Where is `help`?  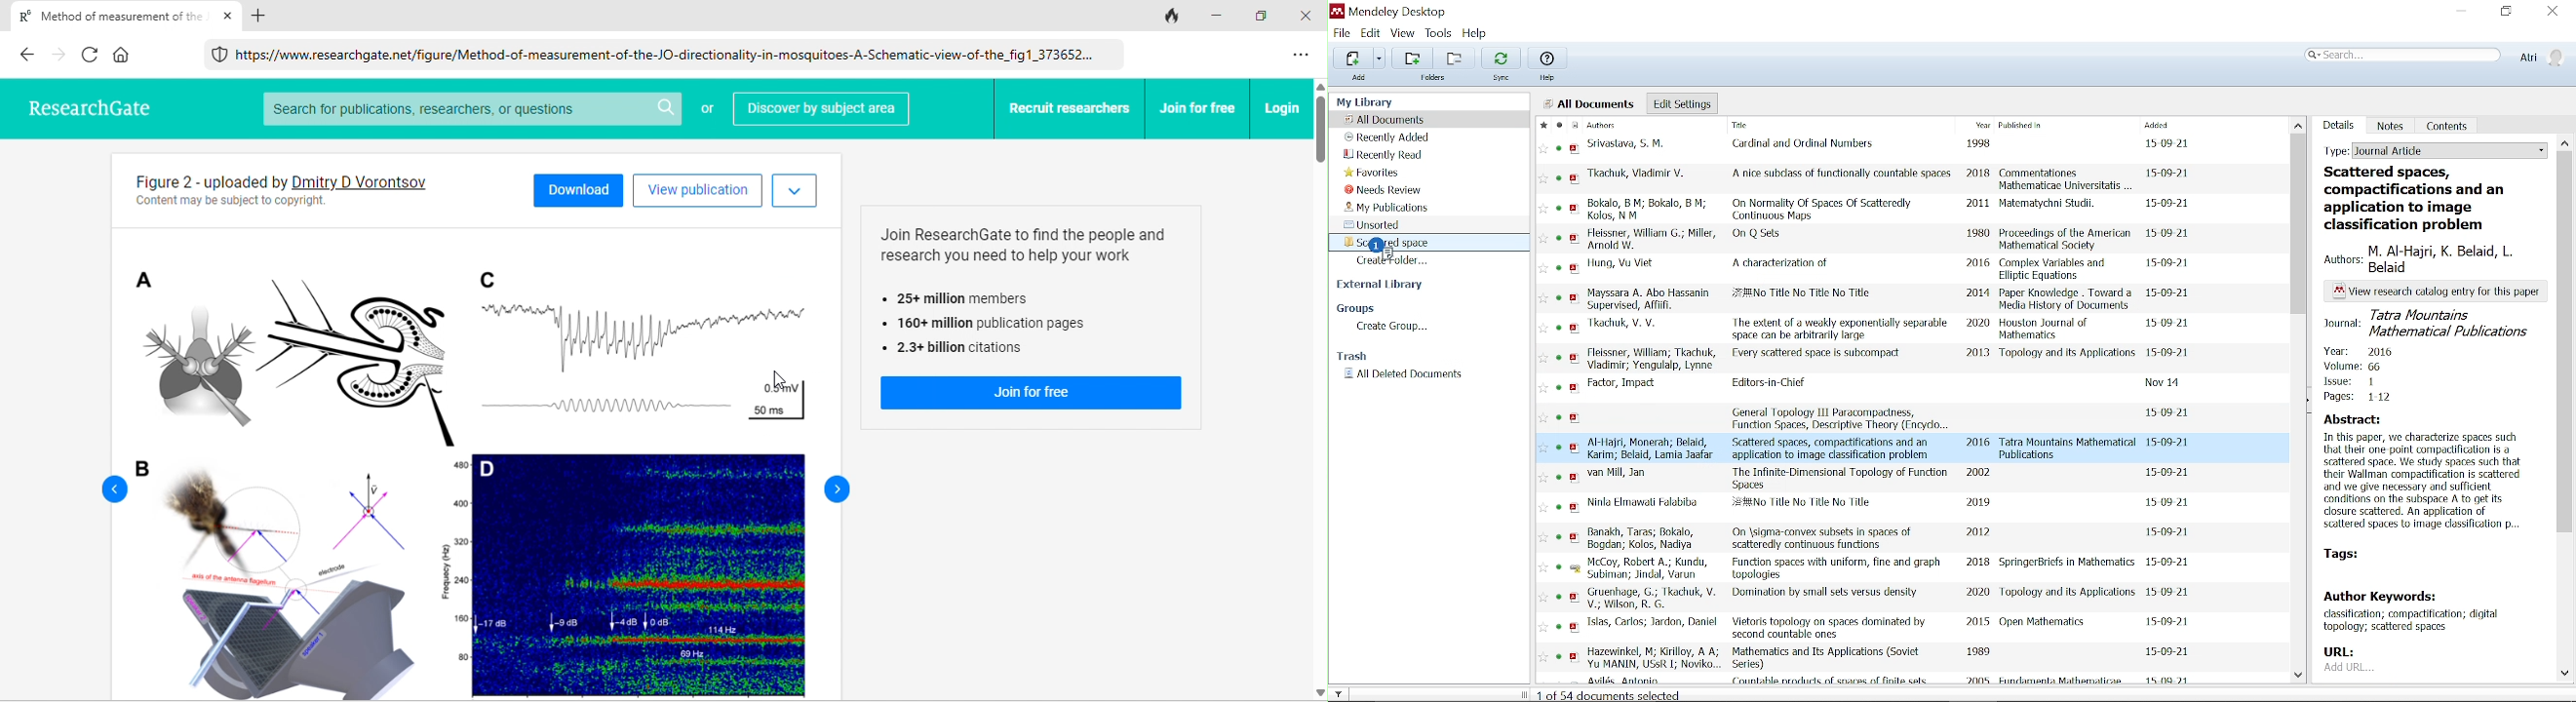
help is located at coordinates (1549, 78).